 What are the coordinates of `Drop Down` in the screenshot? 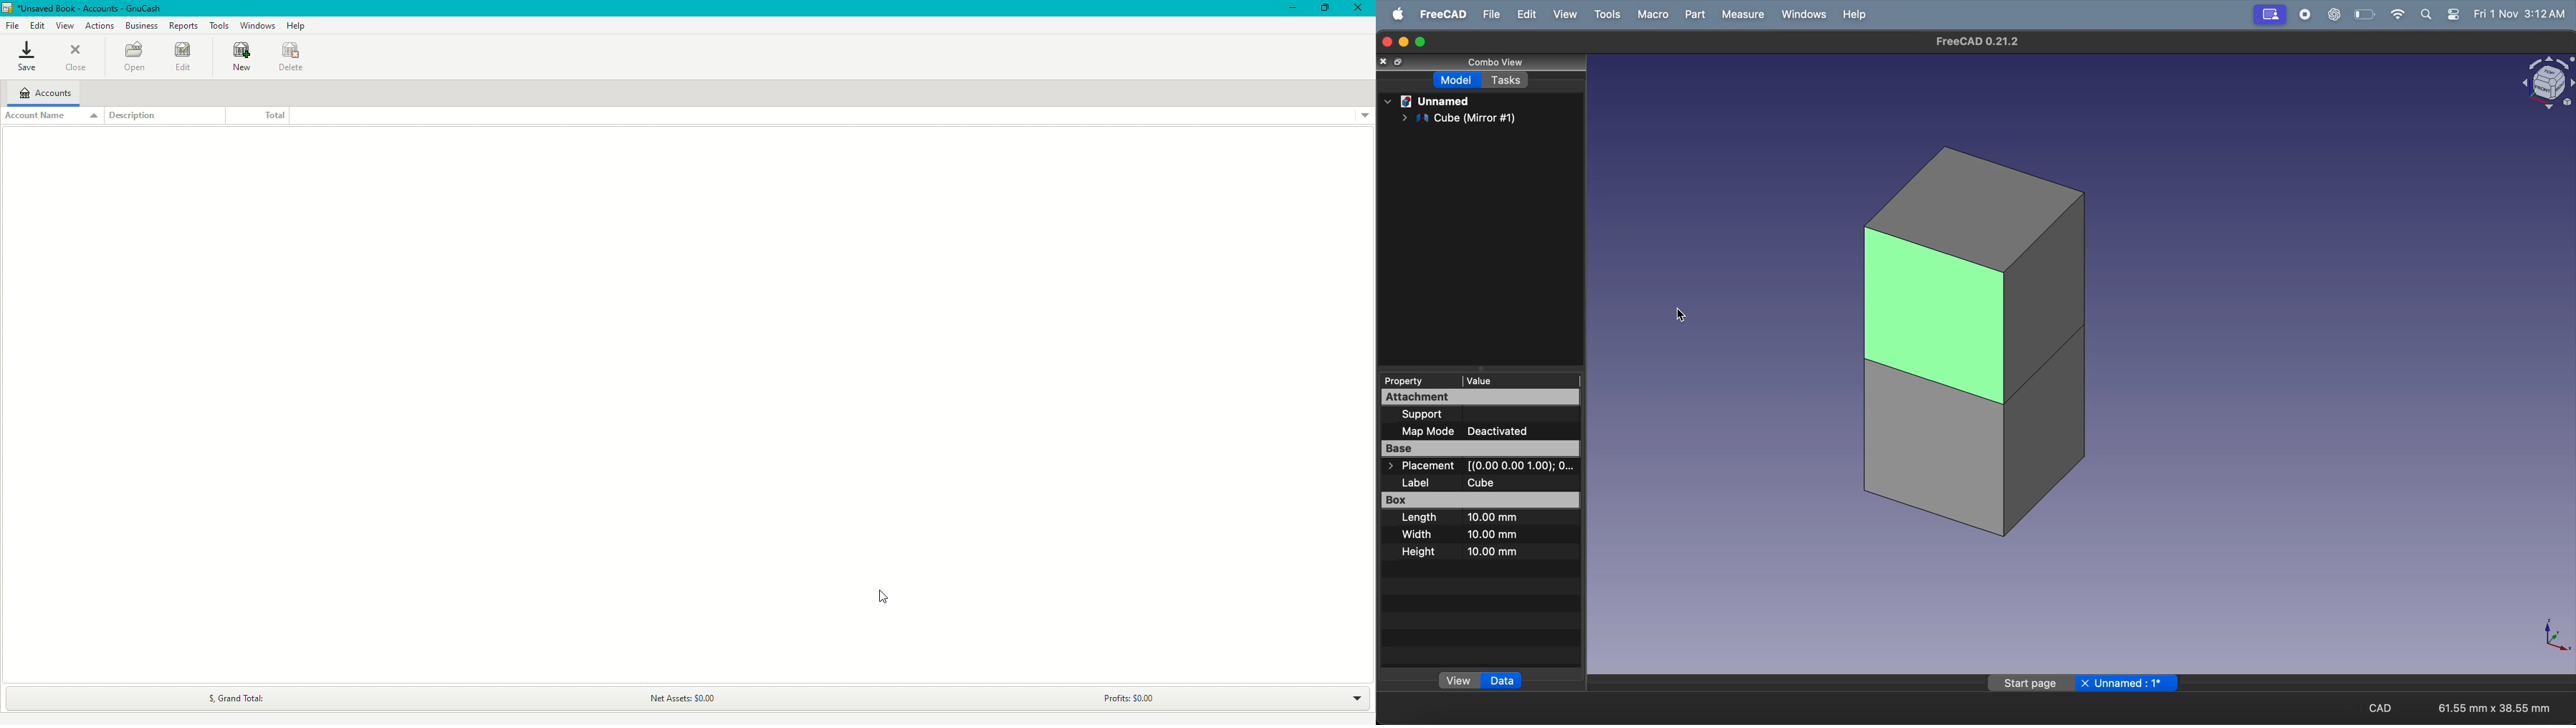 It's located at (1347, 697).